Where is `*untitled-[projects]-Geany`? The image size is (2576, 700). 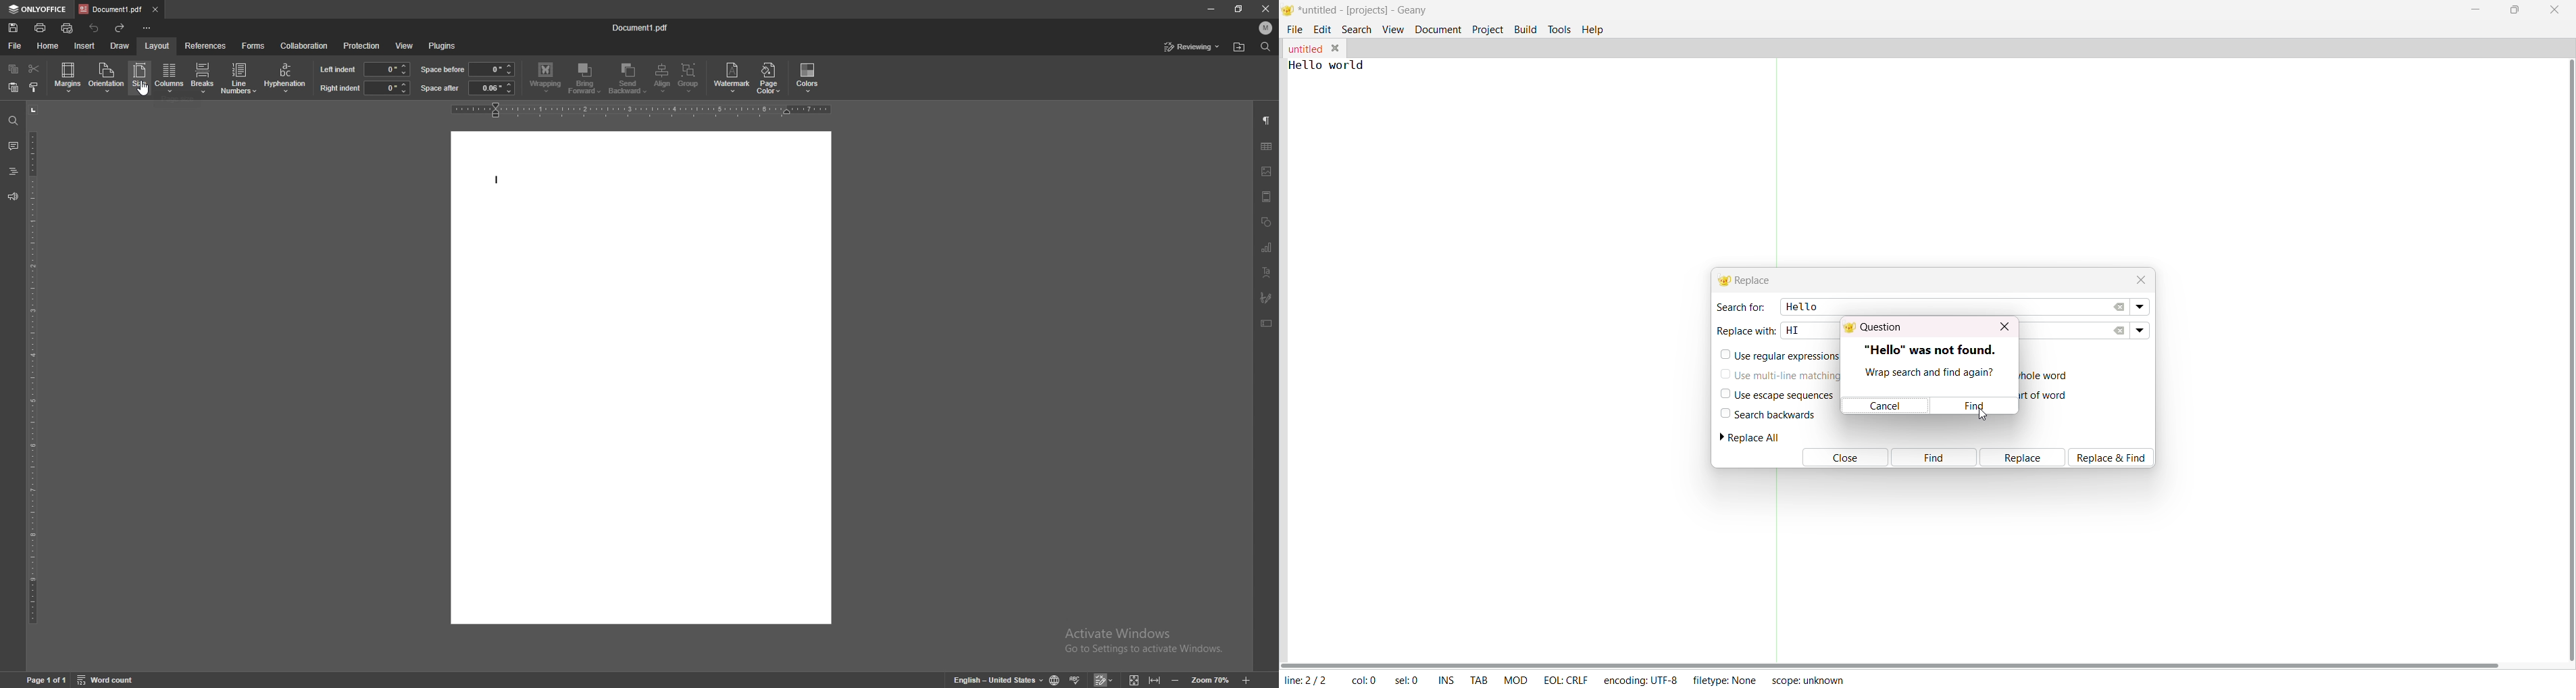
*untitled-[projects]-Geany is located at coordinates (1375, 10).